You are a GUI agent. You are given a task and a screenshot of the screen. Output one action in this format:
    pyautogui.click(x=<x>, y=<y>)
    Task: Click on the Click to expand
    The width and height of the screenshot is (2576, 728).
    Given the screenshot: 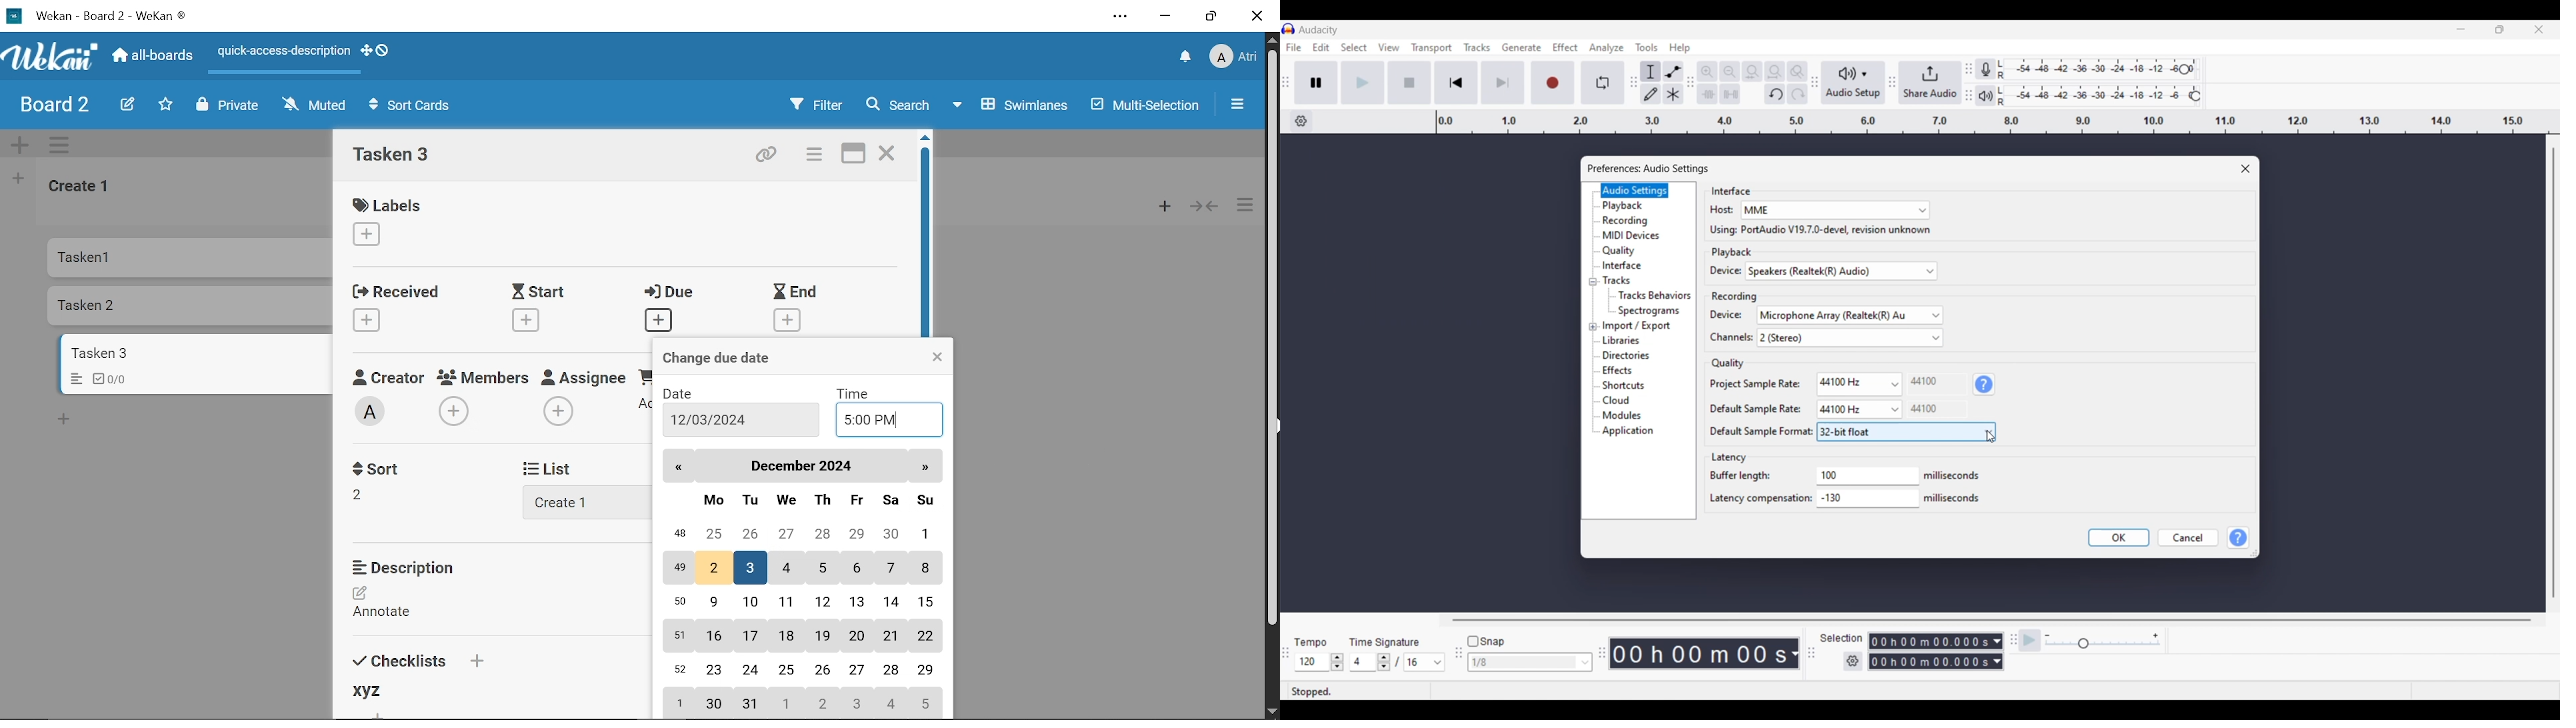 What is the action you would take?
    pyautogui.click(x=1593, y=327)
    